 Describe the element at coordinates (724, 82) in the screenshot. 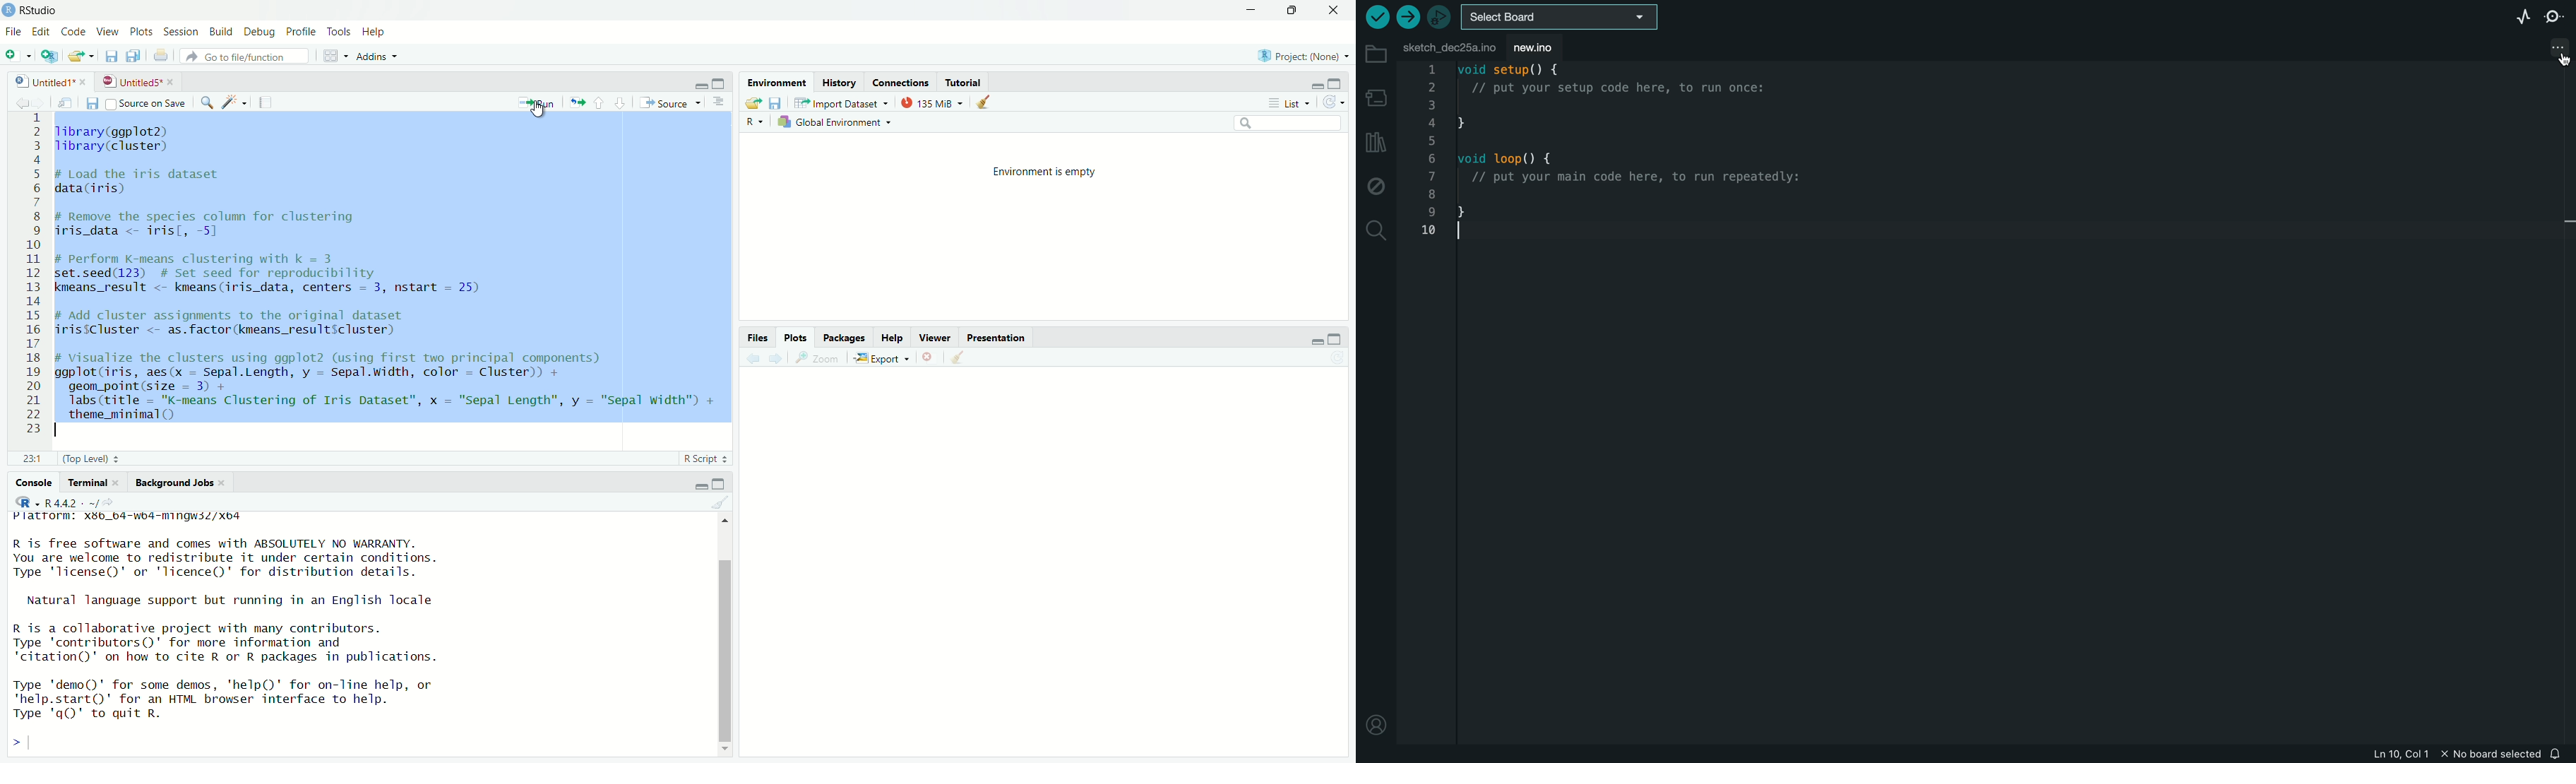

I see `maximize` at that location.